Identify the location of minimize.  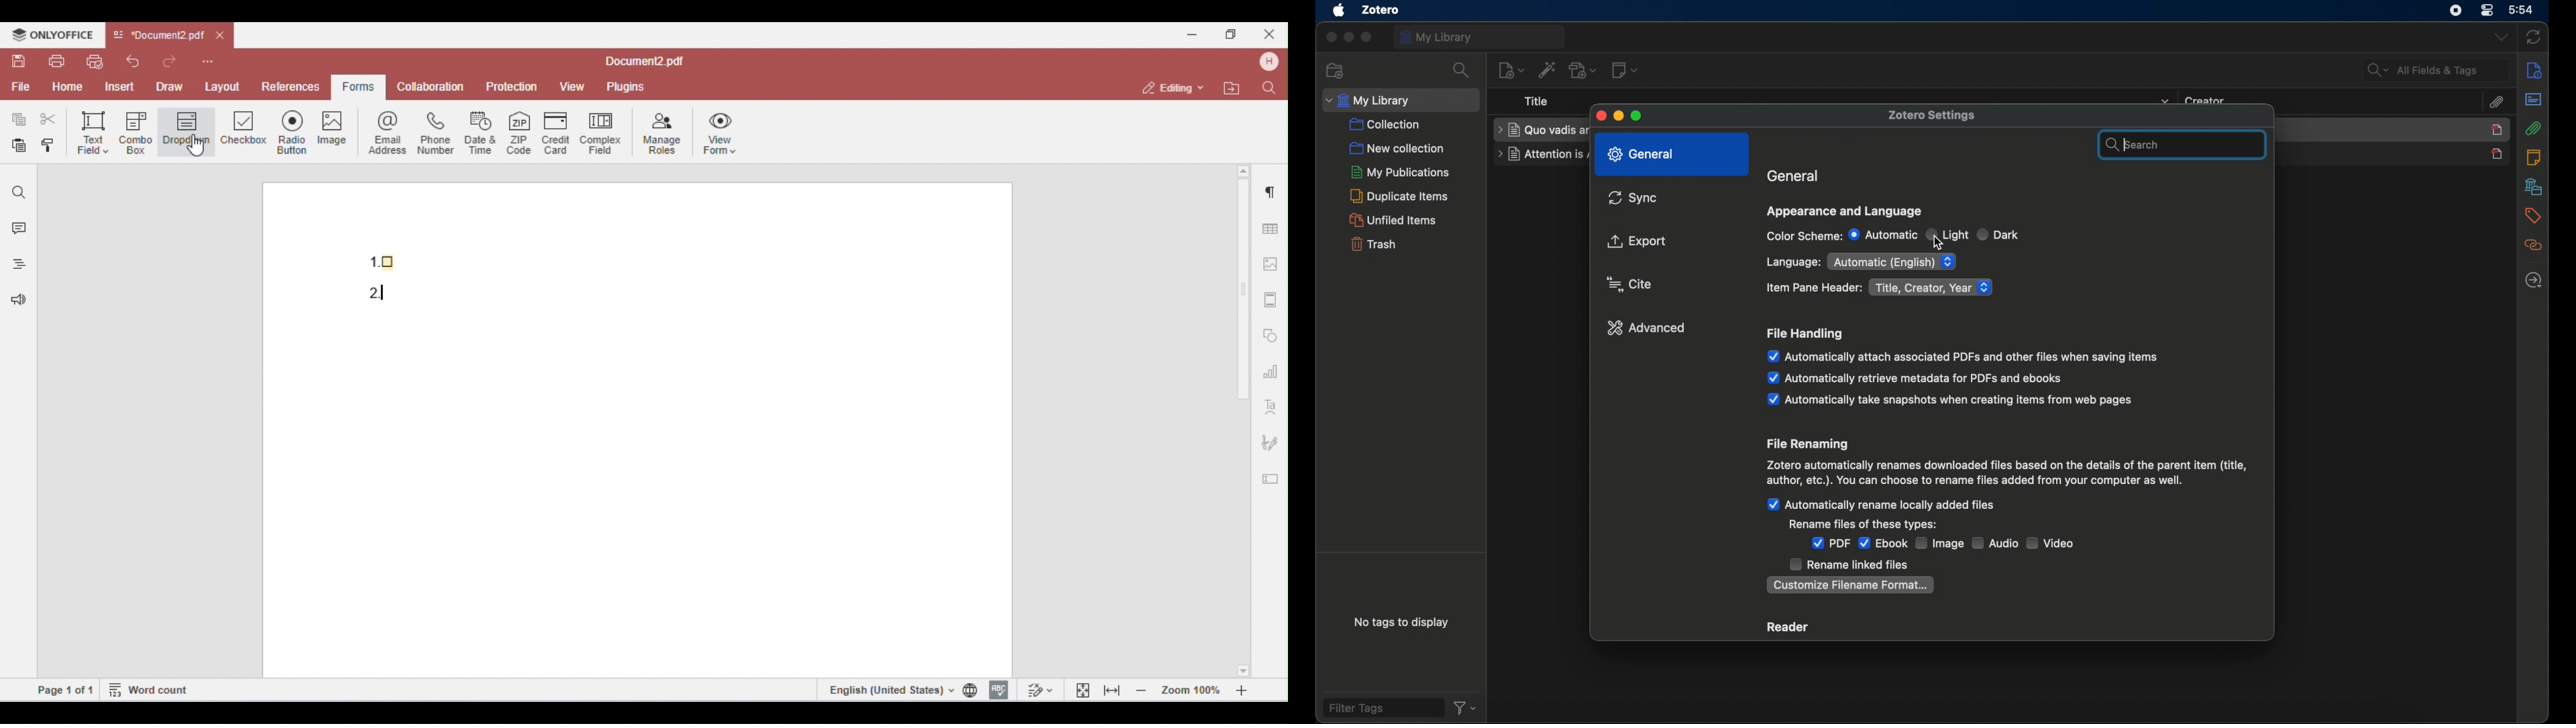
(1619, 116).